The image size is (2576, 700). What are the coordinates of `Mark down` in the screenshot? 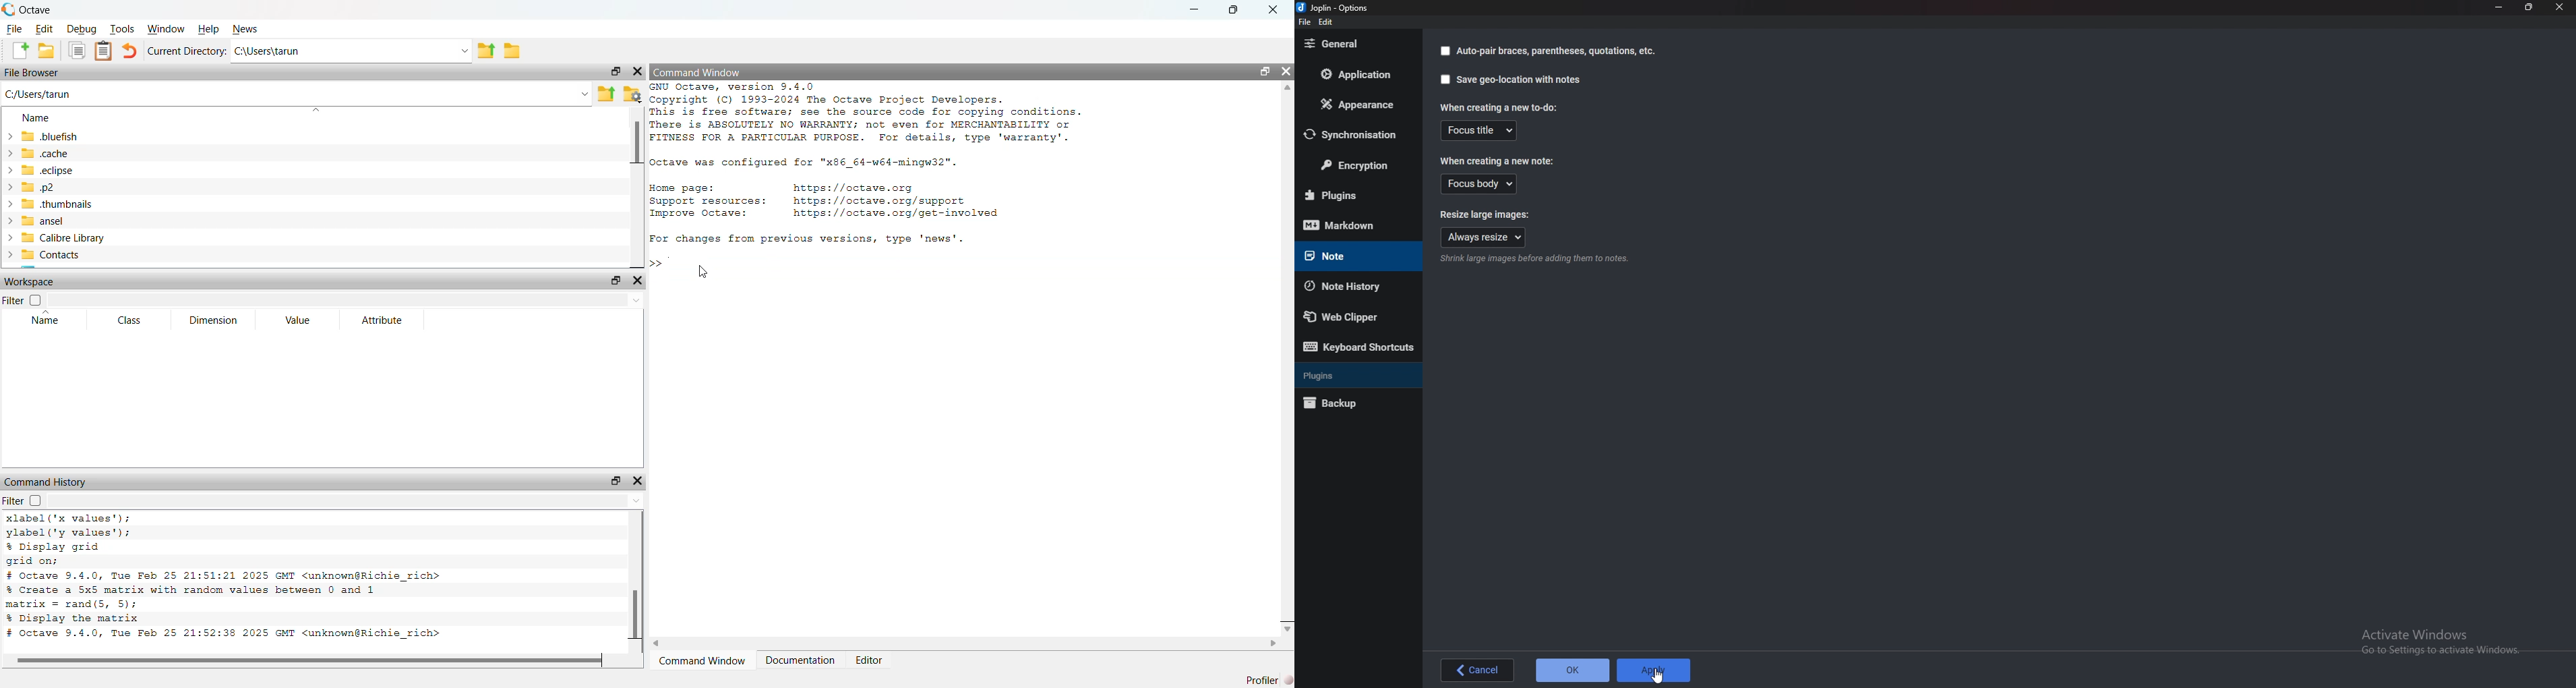 It's located at (1356, 224).